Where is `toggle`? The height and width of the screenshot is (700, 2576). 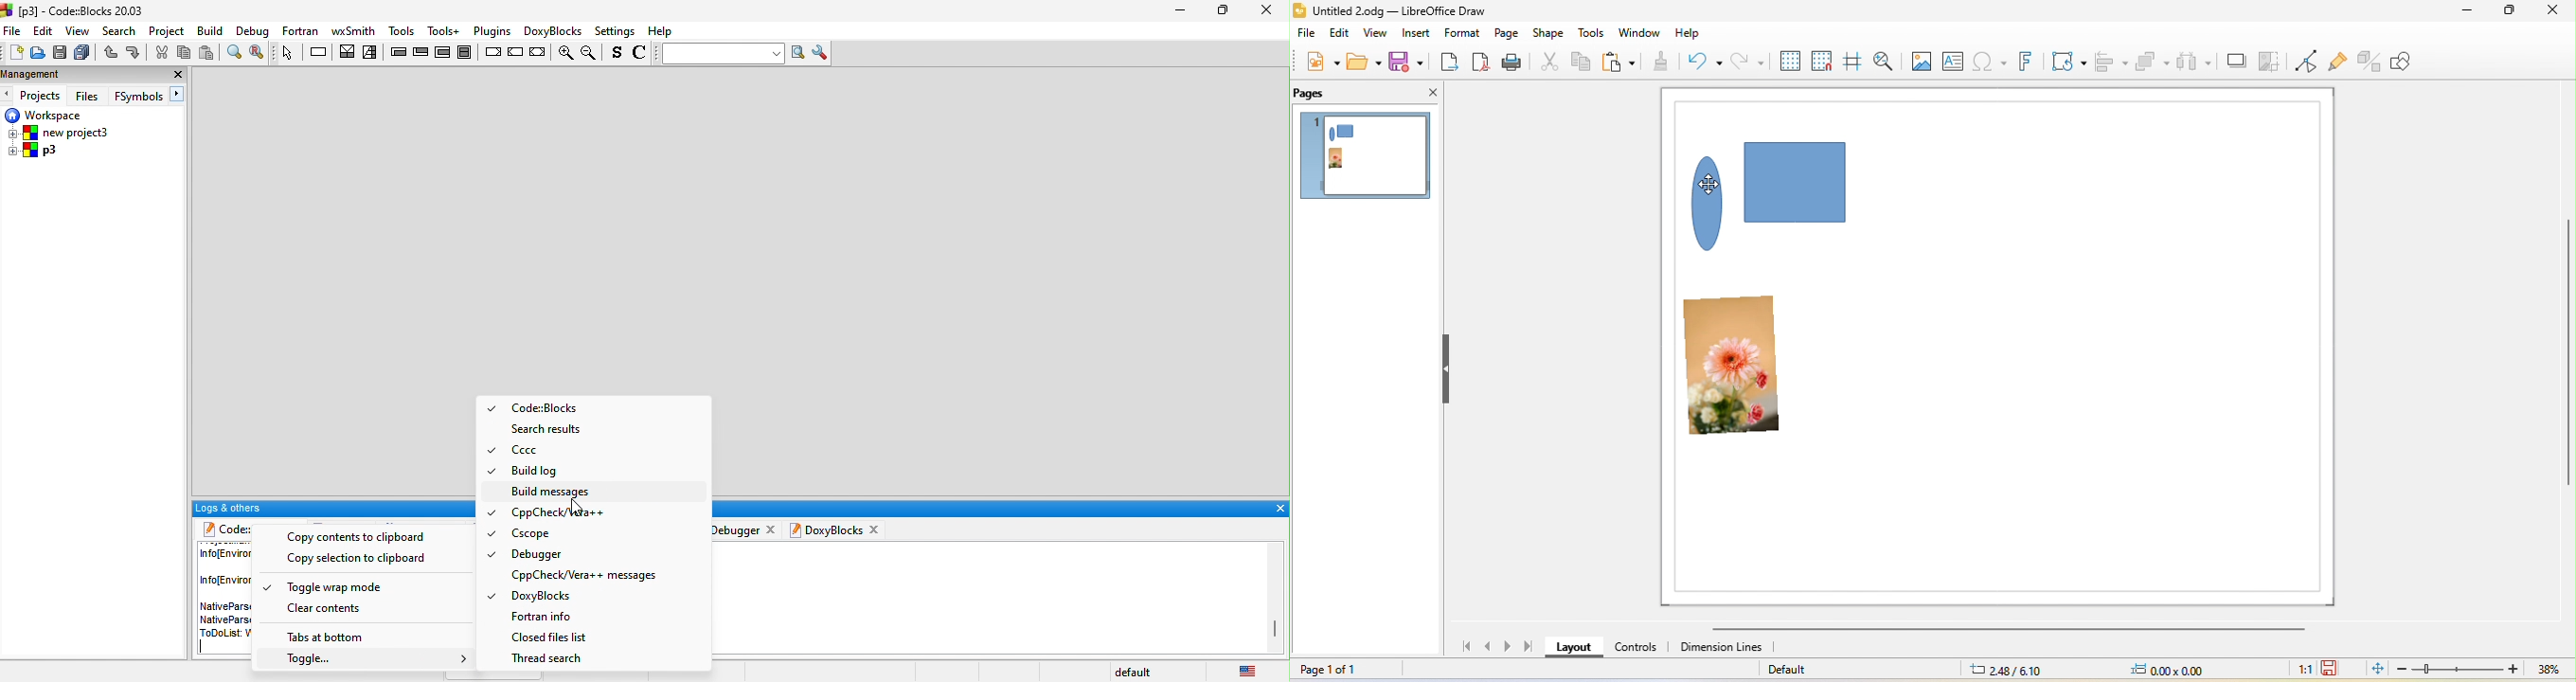
toggle is located at coordinates (376, 661).